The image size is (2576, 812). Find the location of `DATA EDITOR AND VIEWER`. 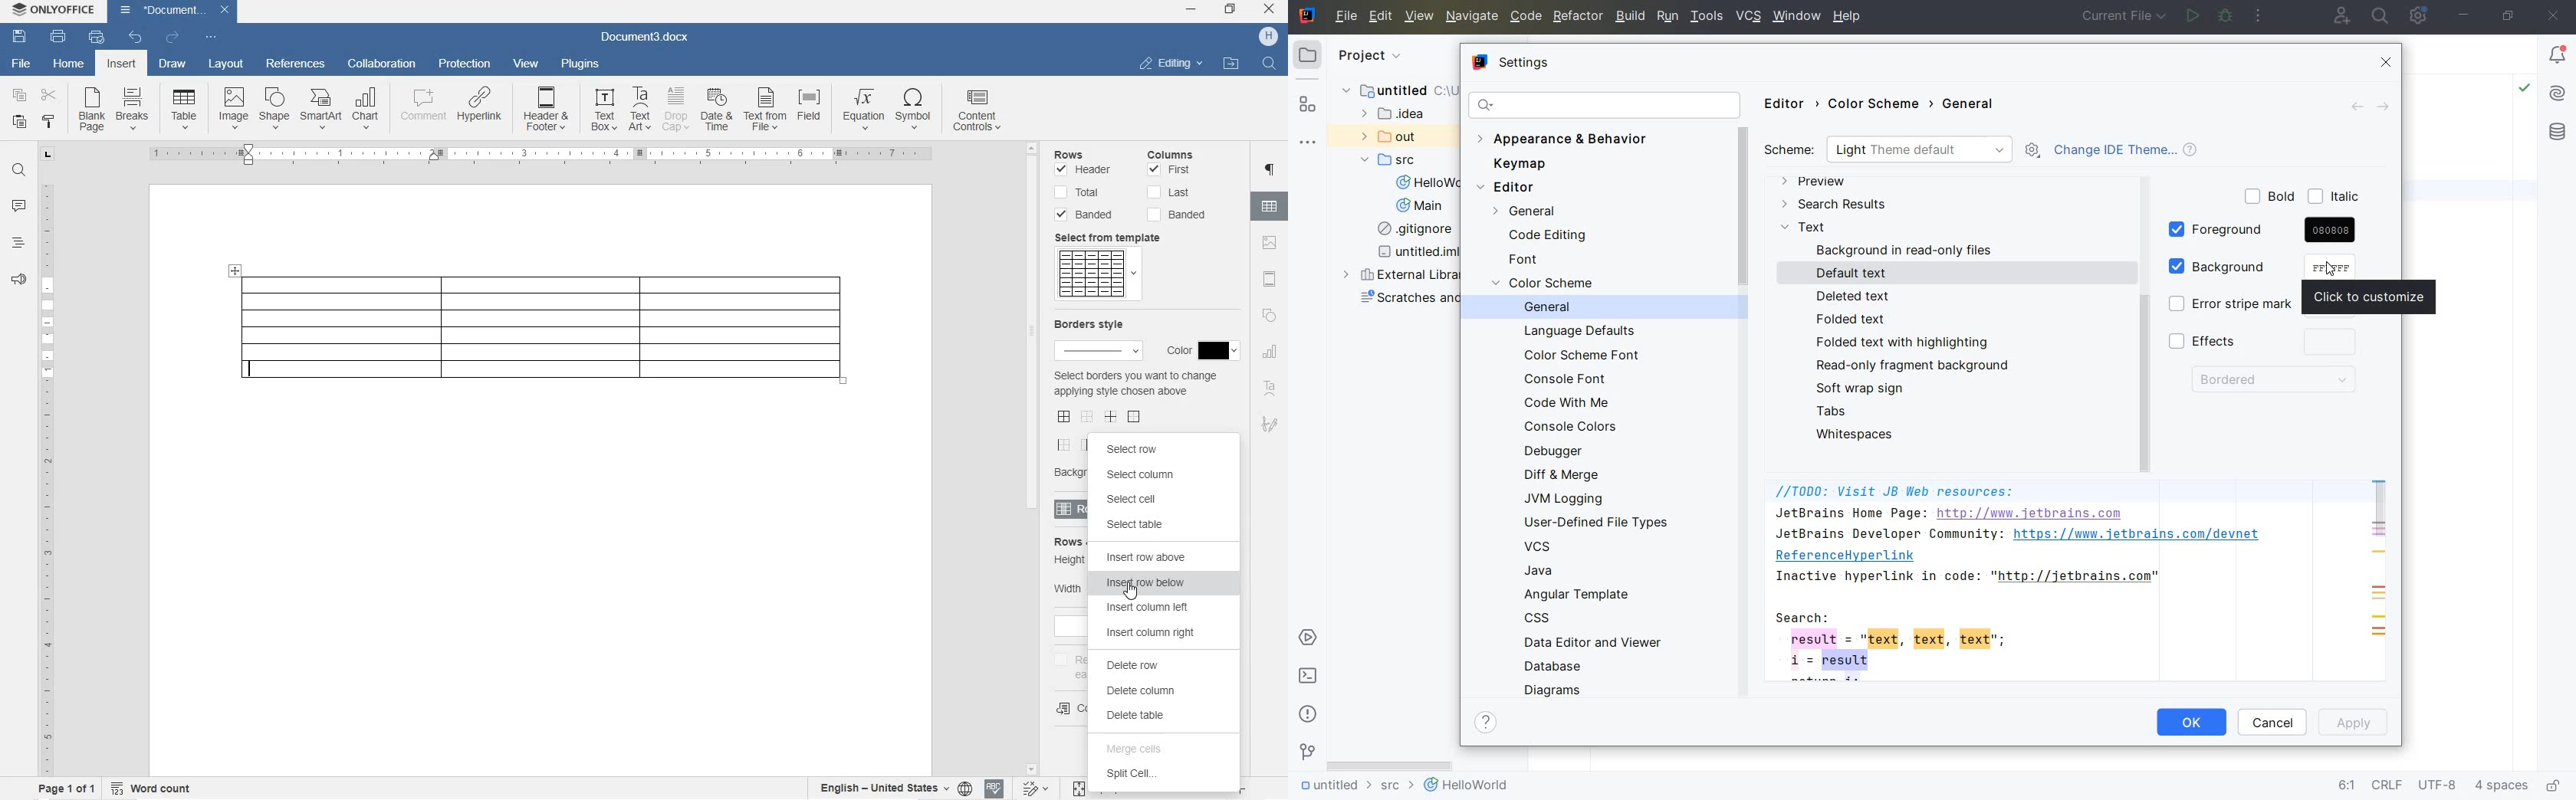

DATA EDITOR AND VIEWER is located at coordinates (1590, 644).